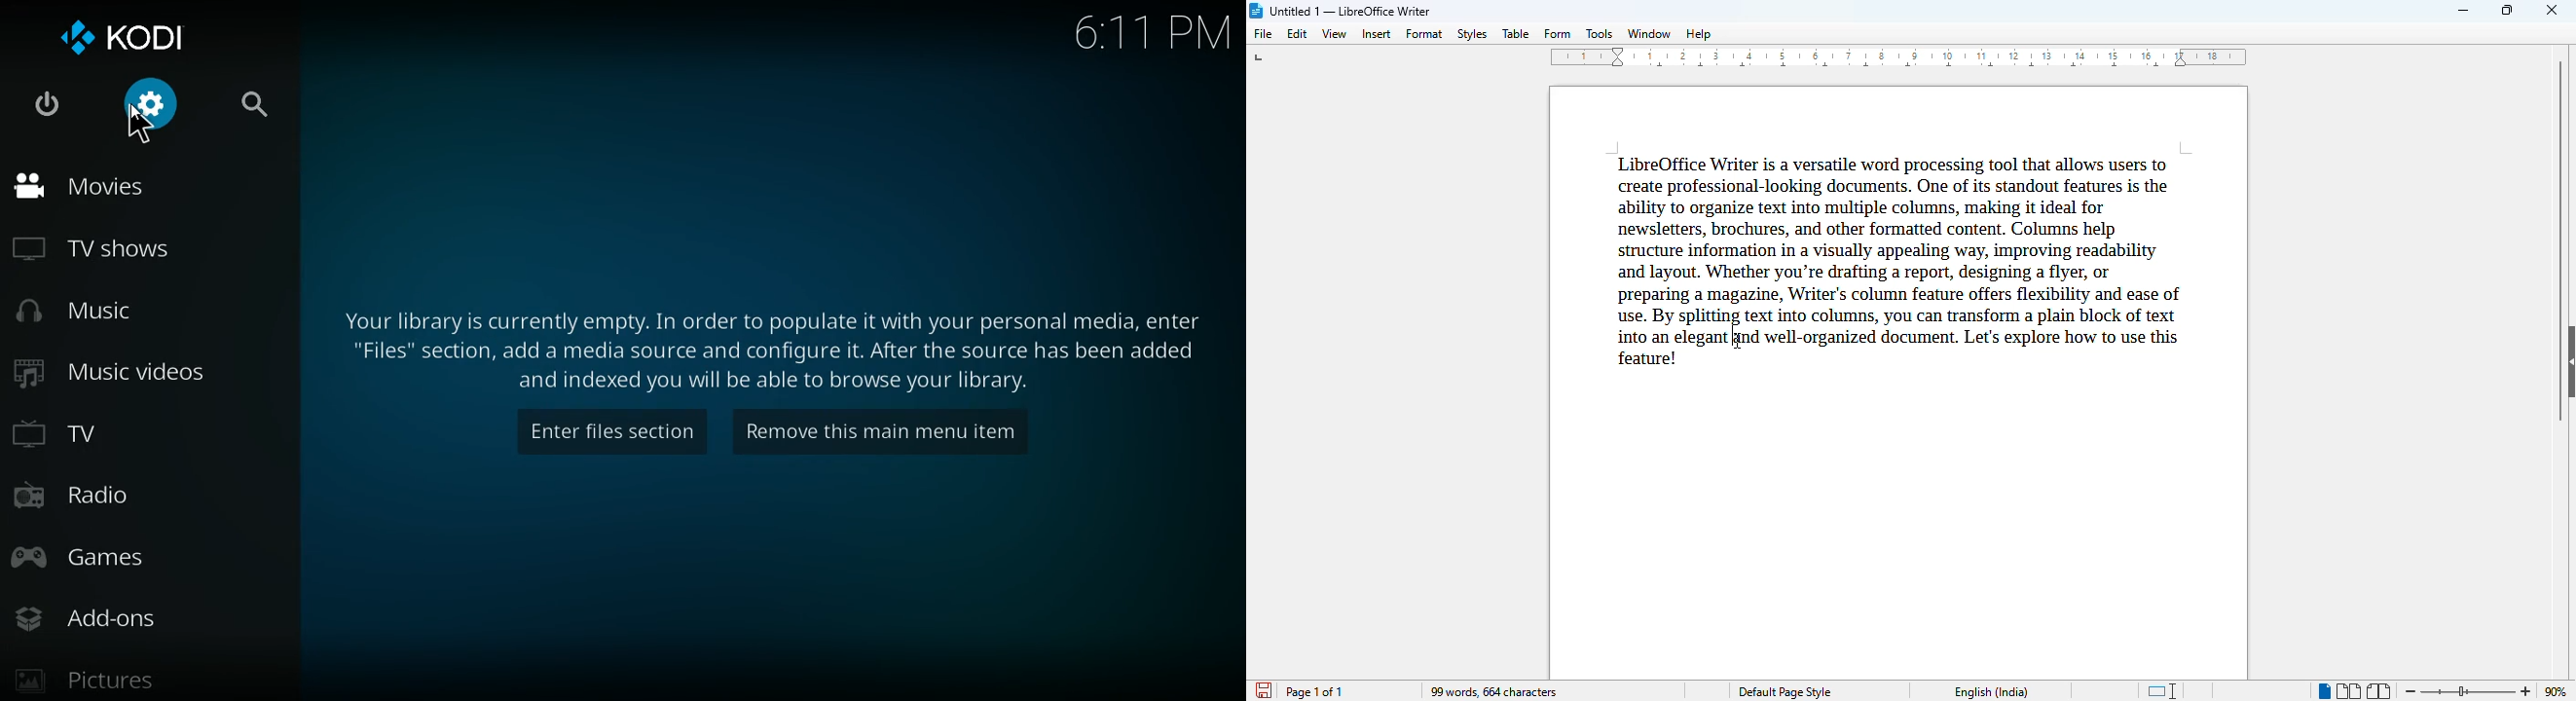 This screenshot has width=2576, height=728. Describe the element at coordinates (1257, 11) in the screenshot. I see `LibreOffice logo` at that location.